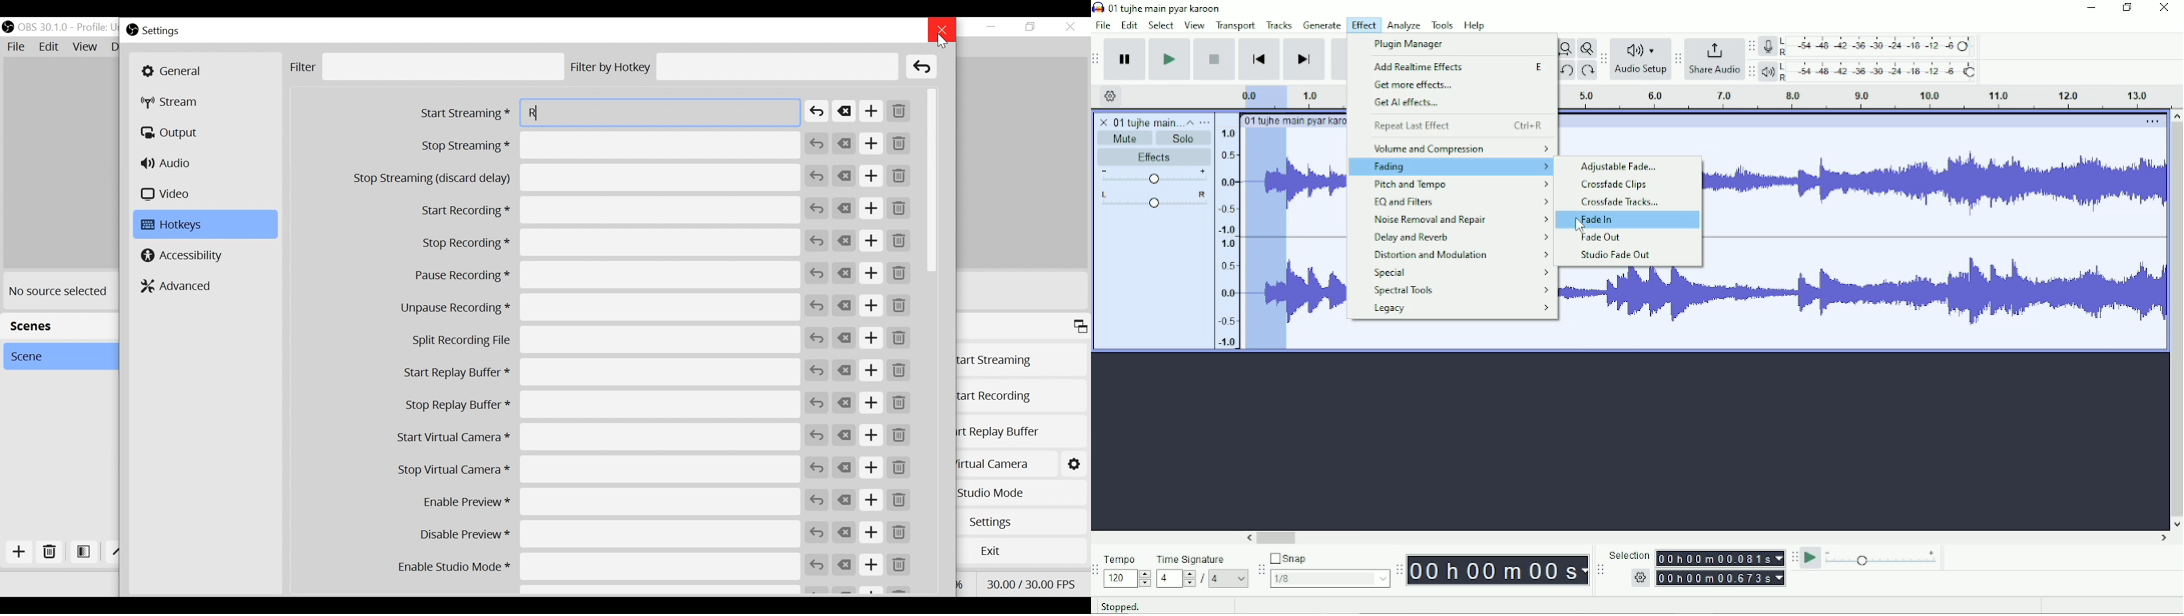 This screenshot has height=616, width=2184. I want to click on Vertical Scroll bar, so click(930, 180).